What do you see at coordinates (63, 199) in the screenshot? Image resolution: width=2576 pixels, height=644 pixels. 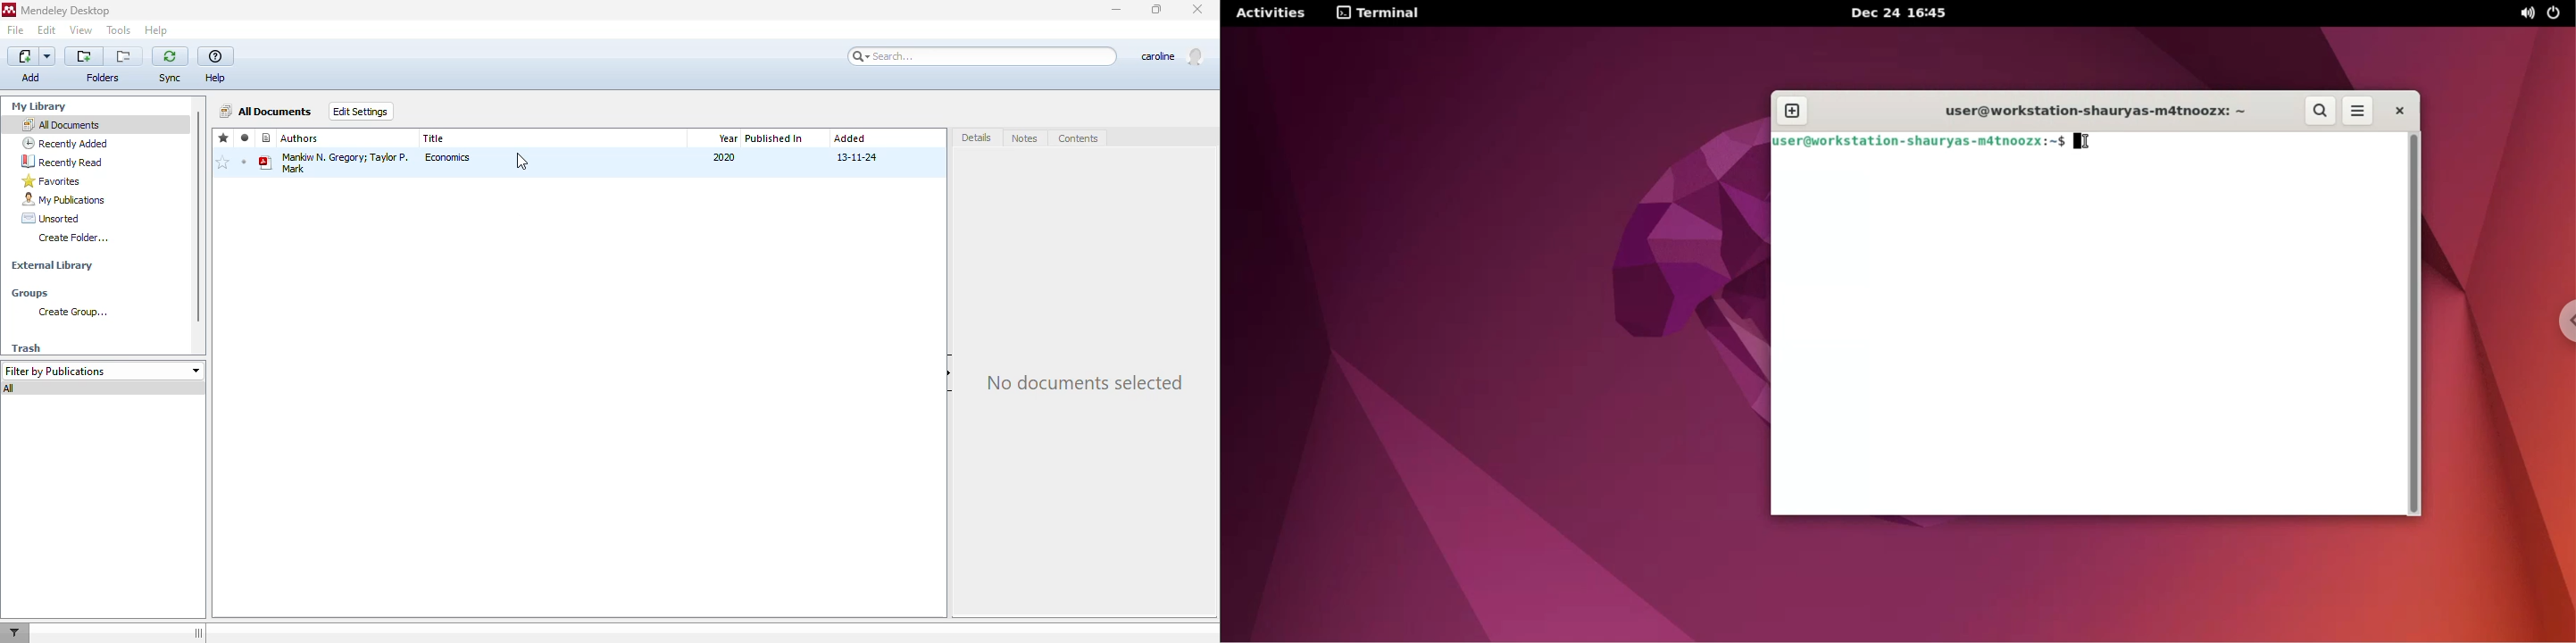 I see `my publications` at bounding box center [63, 199].